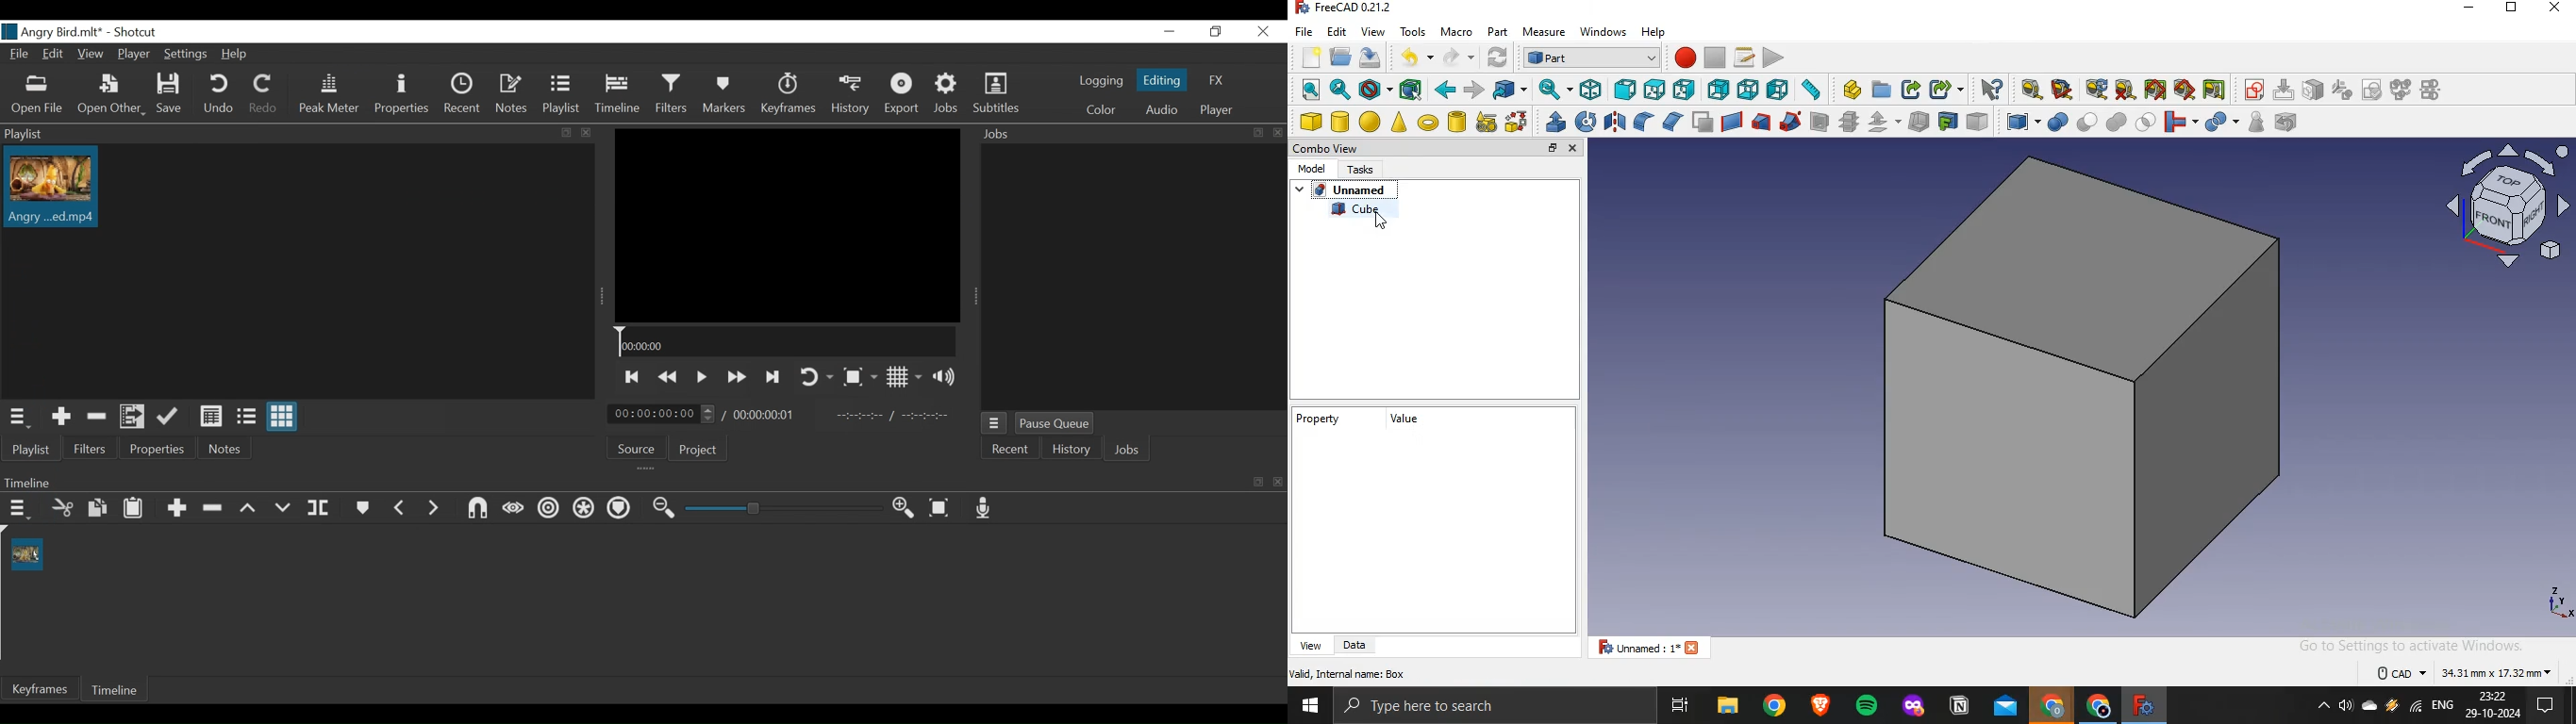  Describe the element at coordinates (38, 97) in the screenshot. I see `Open File` at that location.